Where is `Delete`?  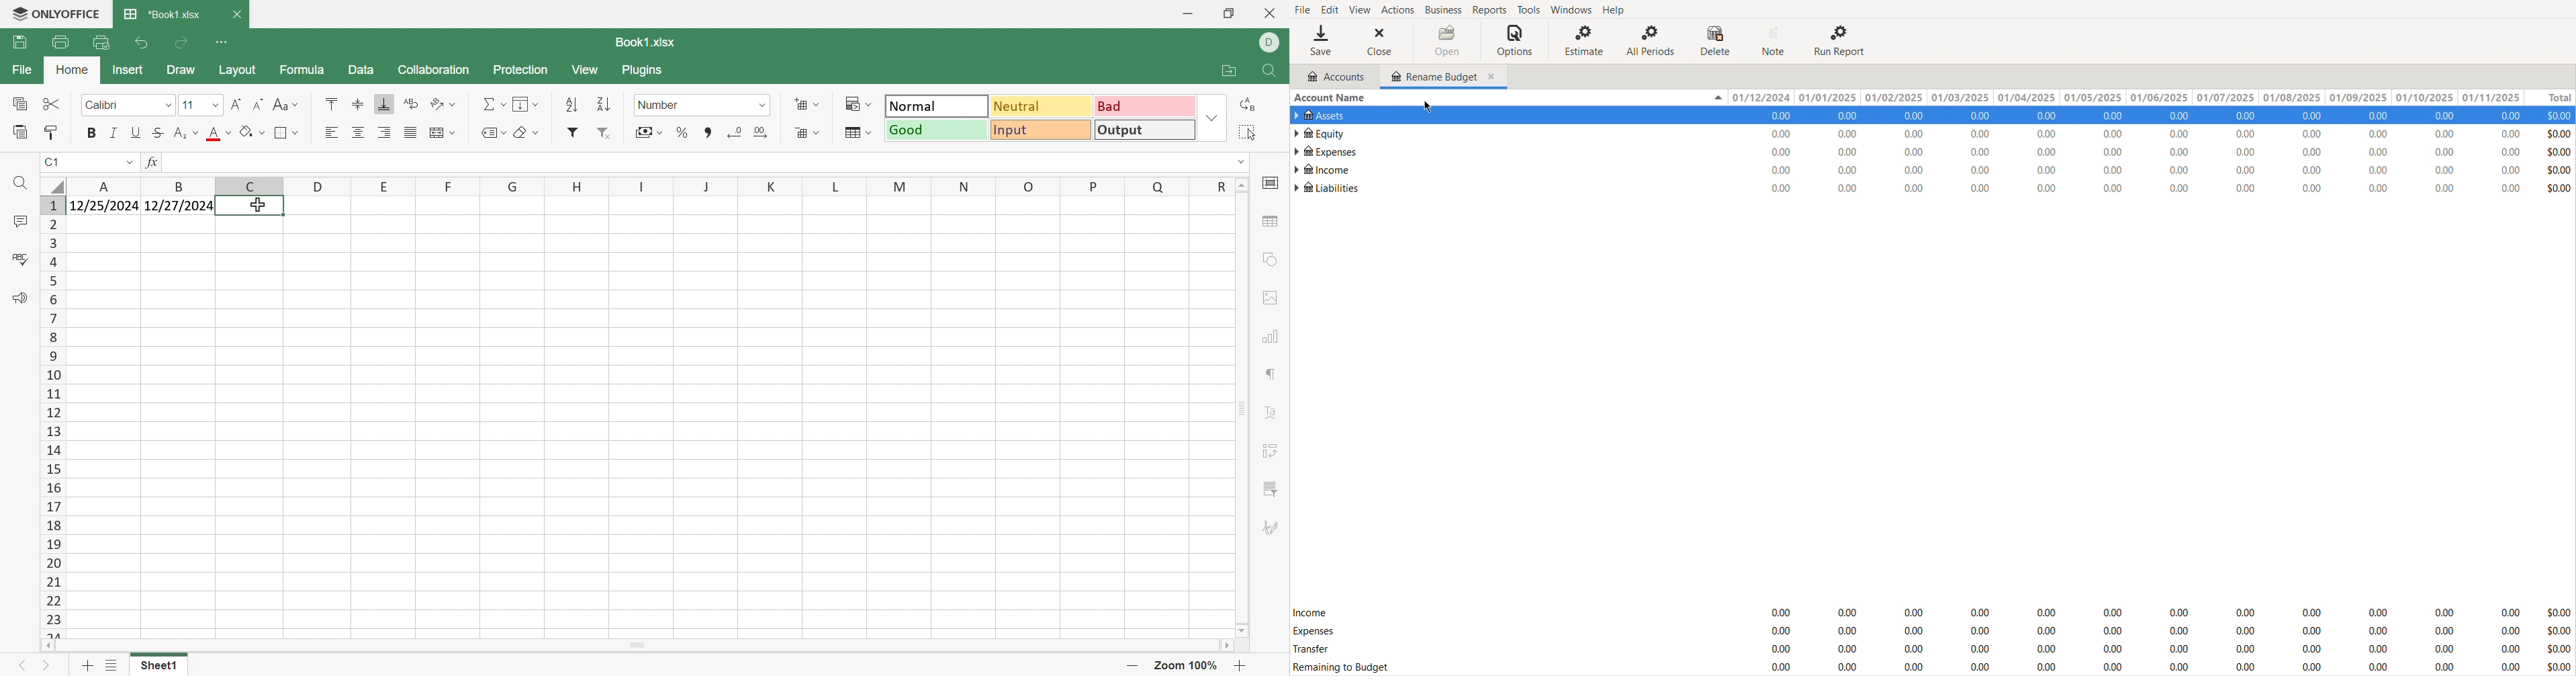
Delete is located at coordinates (1718, 41).